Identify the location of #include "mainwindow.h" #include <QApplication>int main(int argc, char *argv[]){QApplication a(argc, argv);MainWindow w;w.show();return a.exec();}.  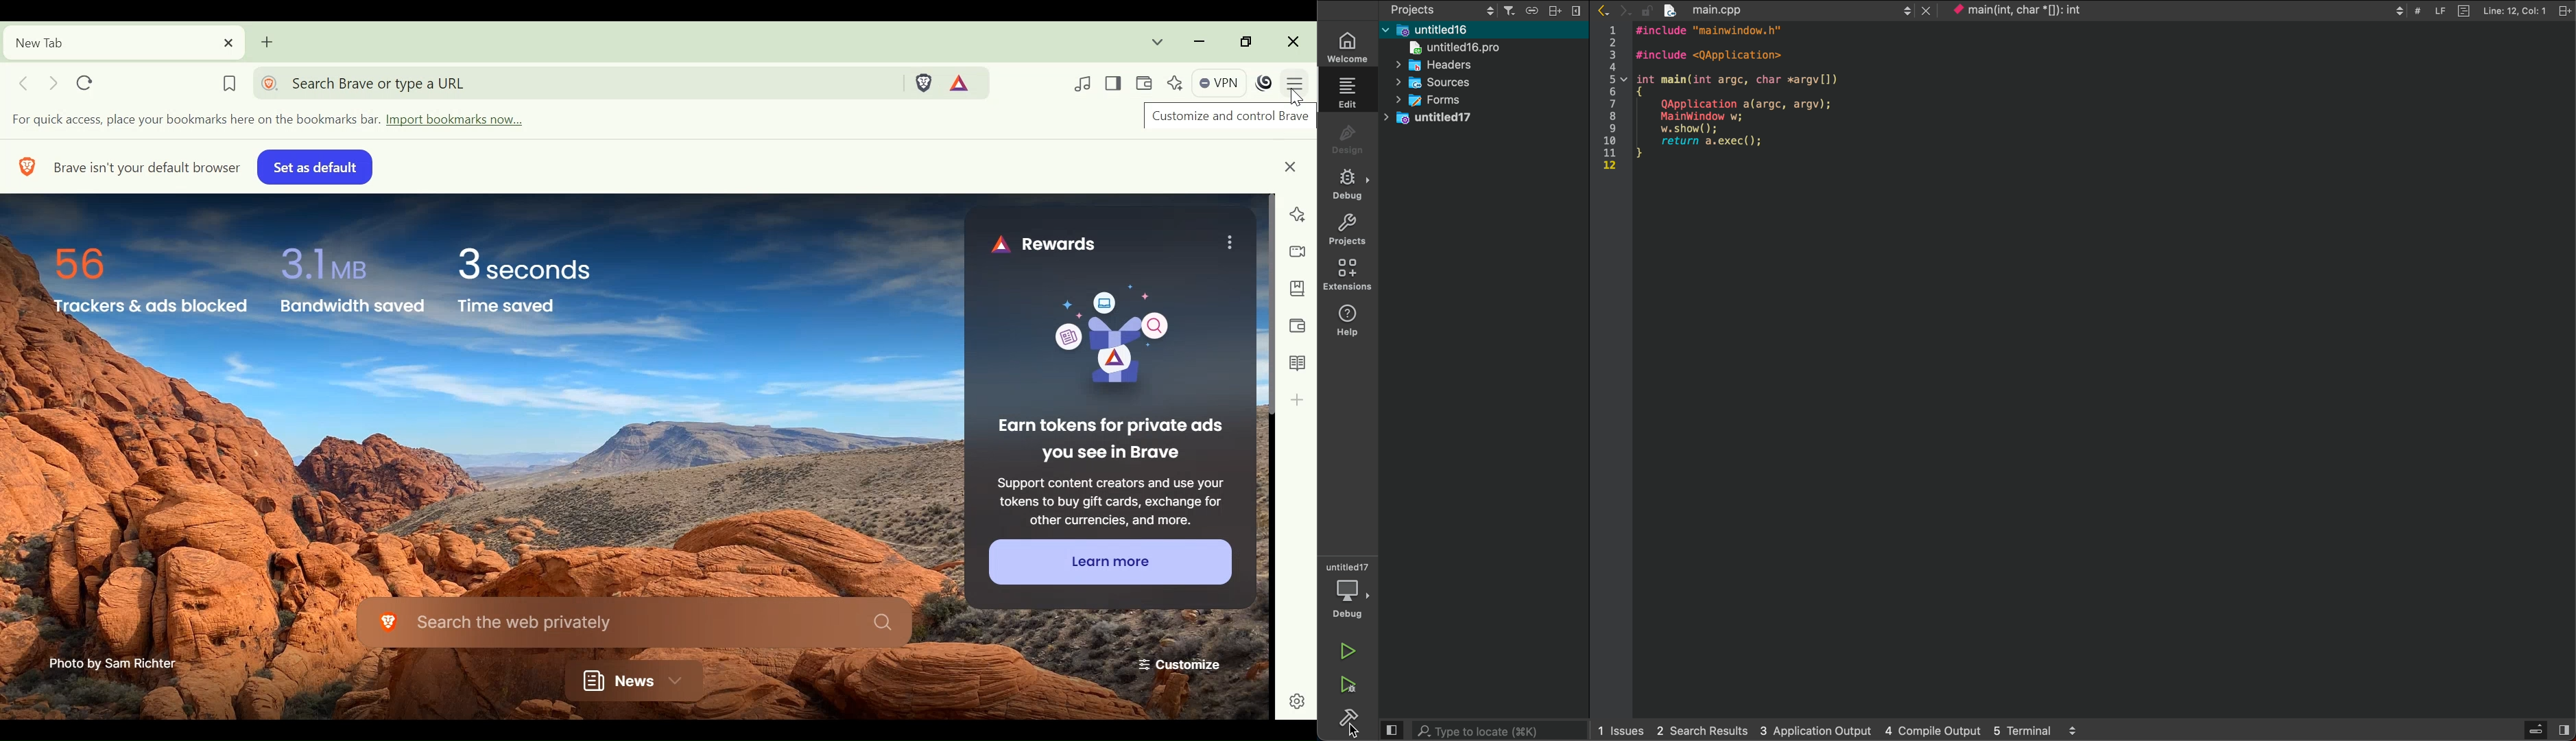
(1745, 98).